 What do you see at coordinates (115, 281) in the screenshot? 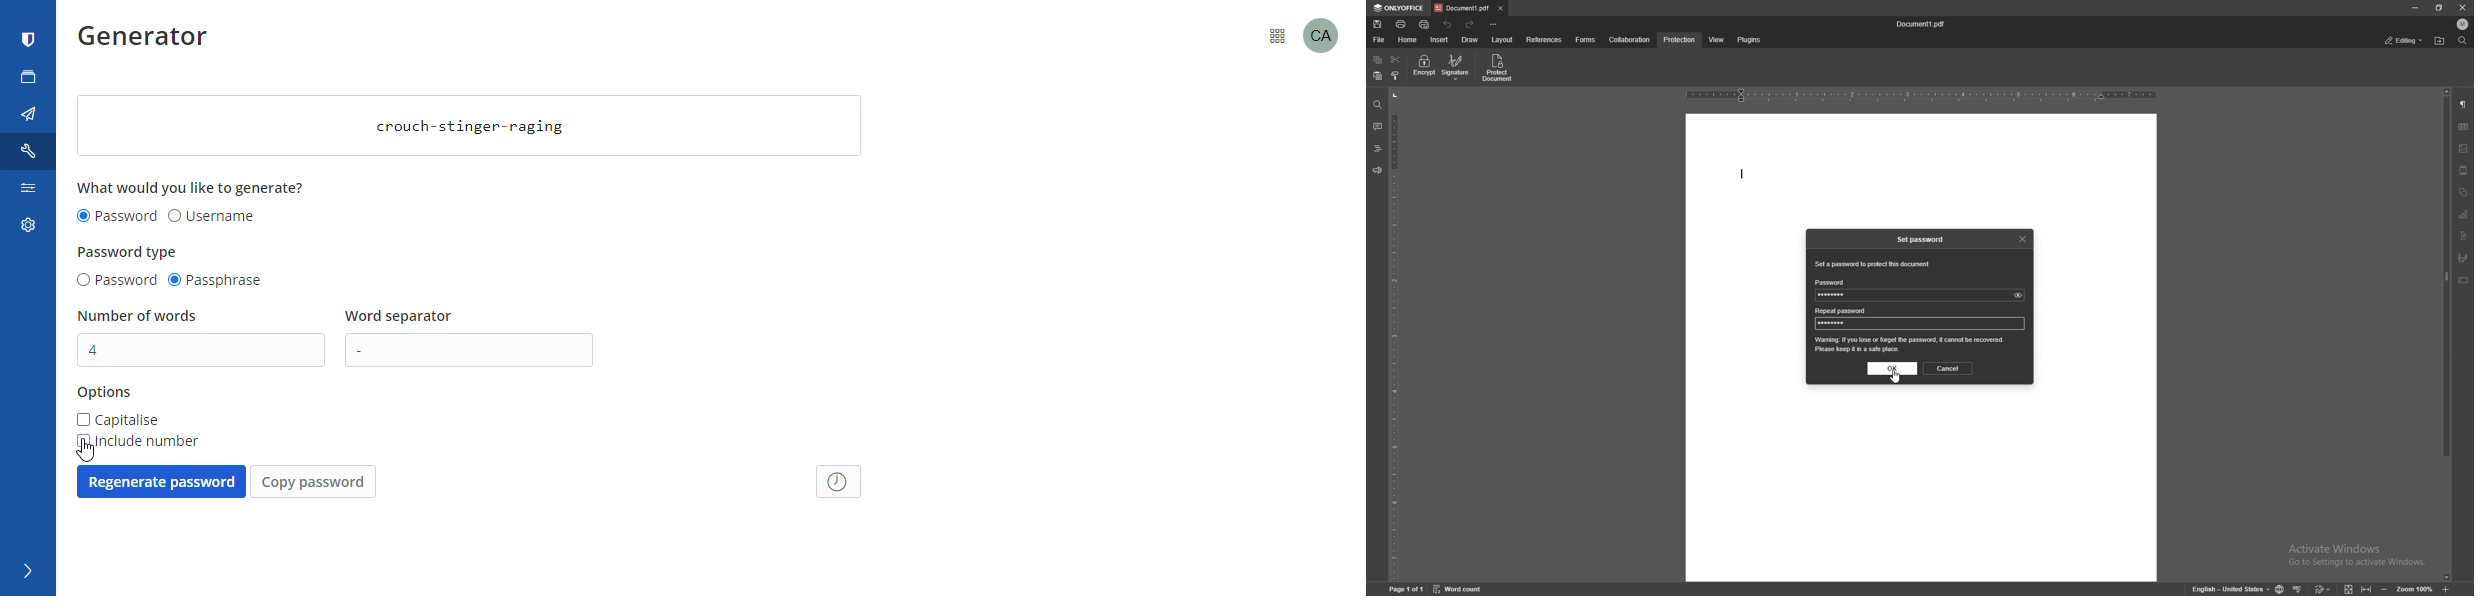
I see `password radio button` at bounding box center [115, 281].